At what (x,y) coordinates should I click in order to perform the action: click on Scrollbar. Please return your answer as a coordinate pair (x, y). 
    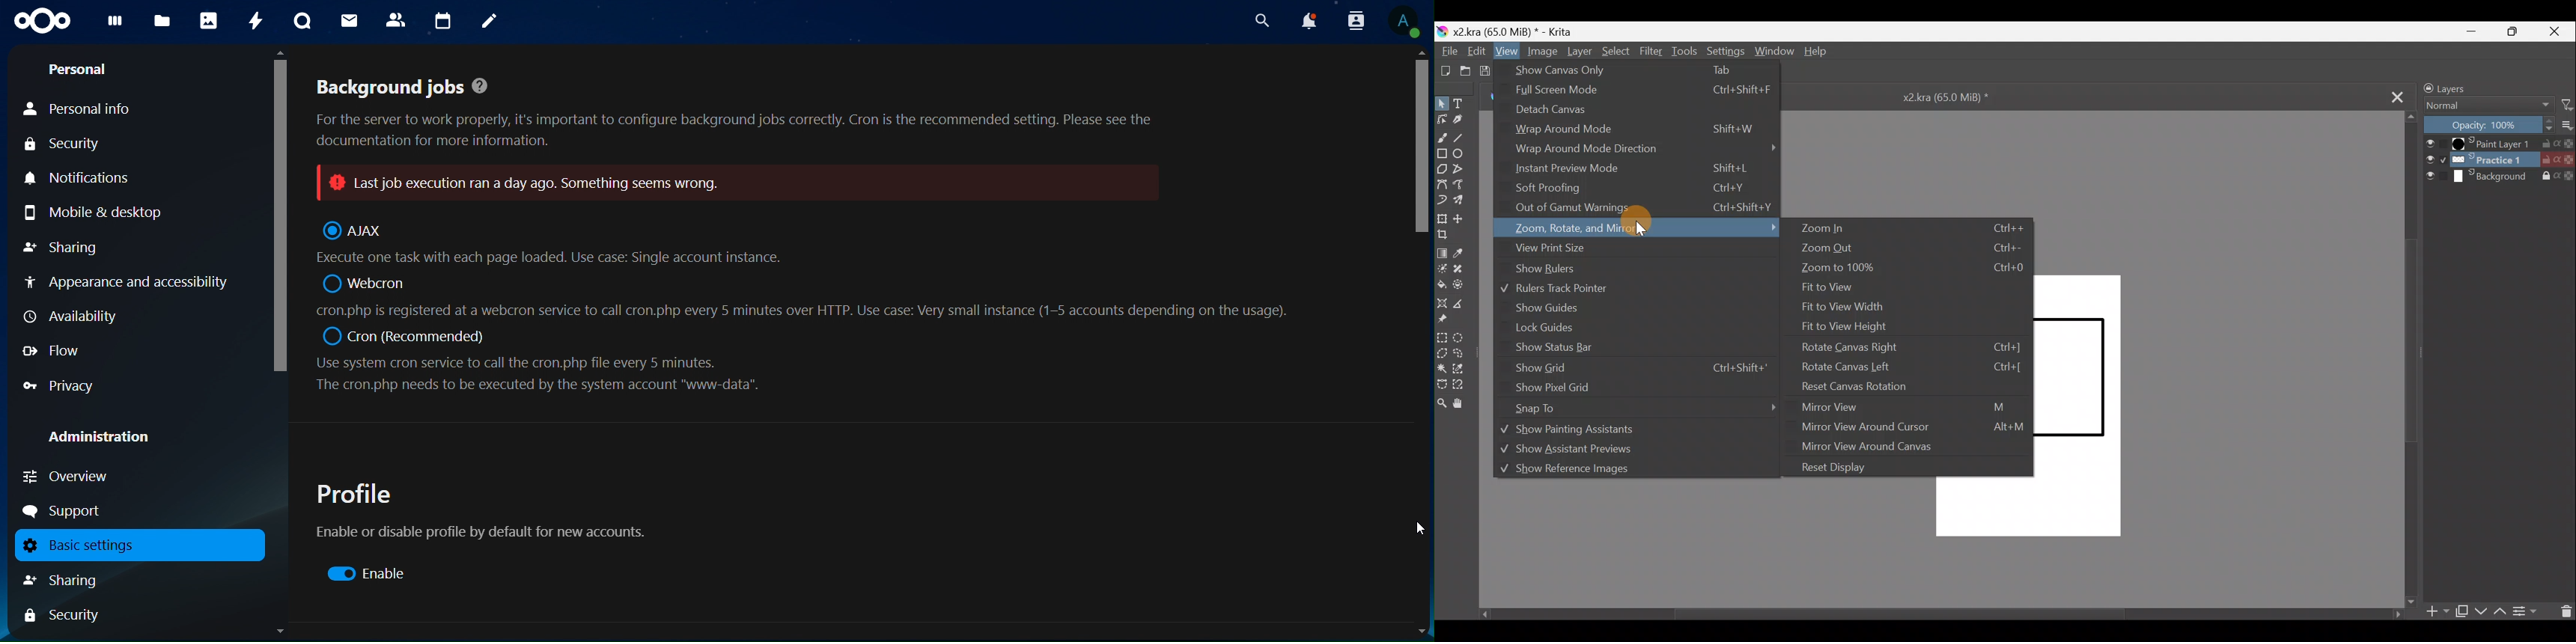
    Looking at the image, I should click on (278, 342).